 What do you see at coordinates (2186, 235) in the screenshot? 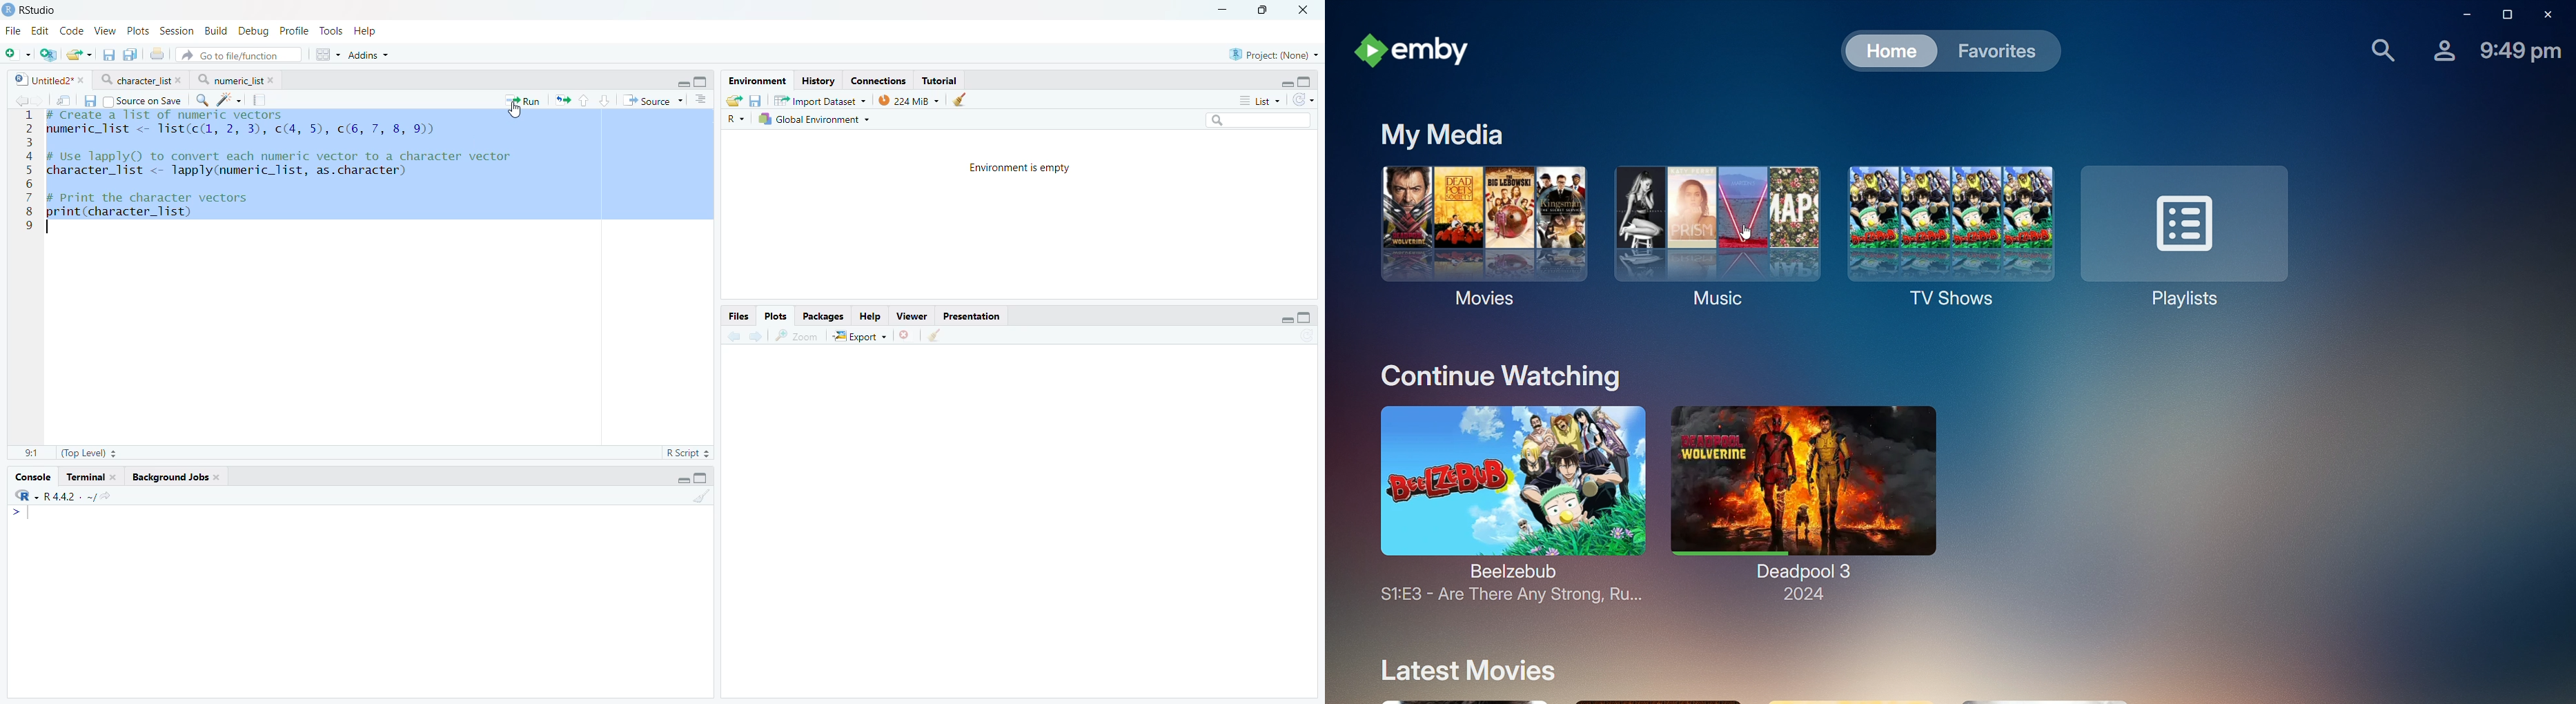
I see `Playlists` at bounding box center [2186, 235].